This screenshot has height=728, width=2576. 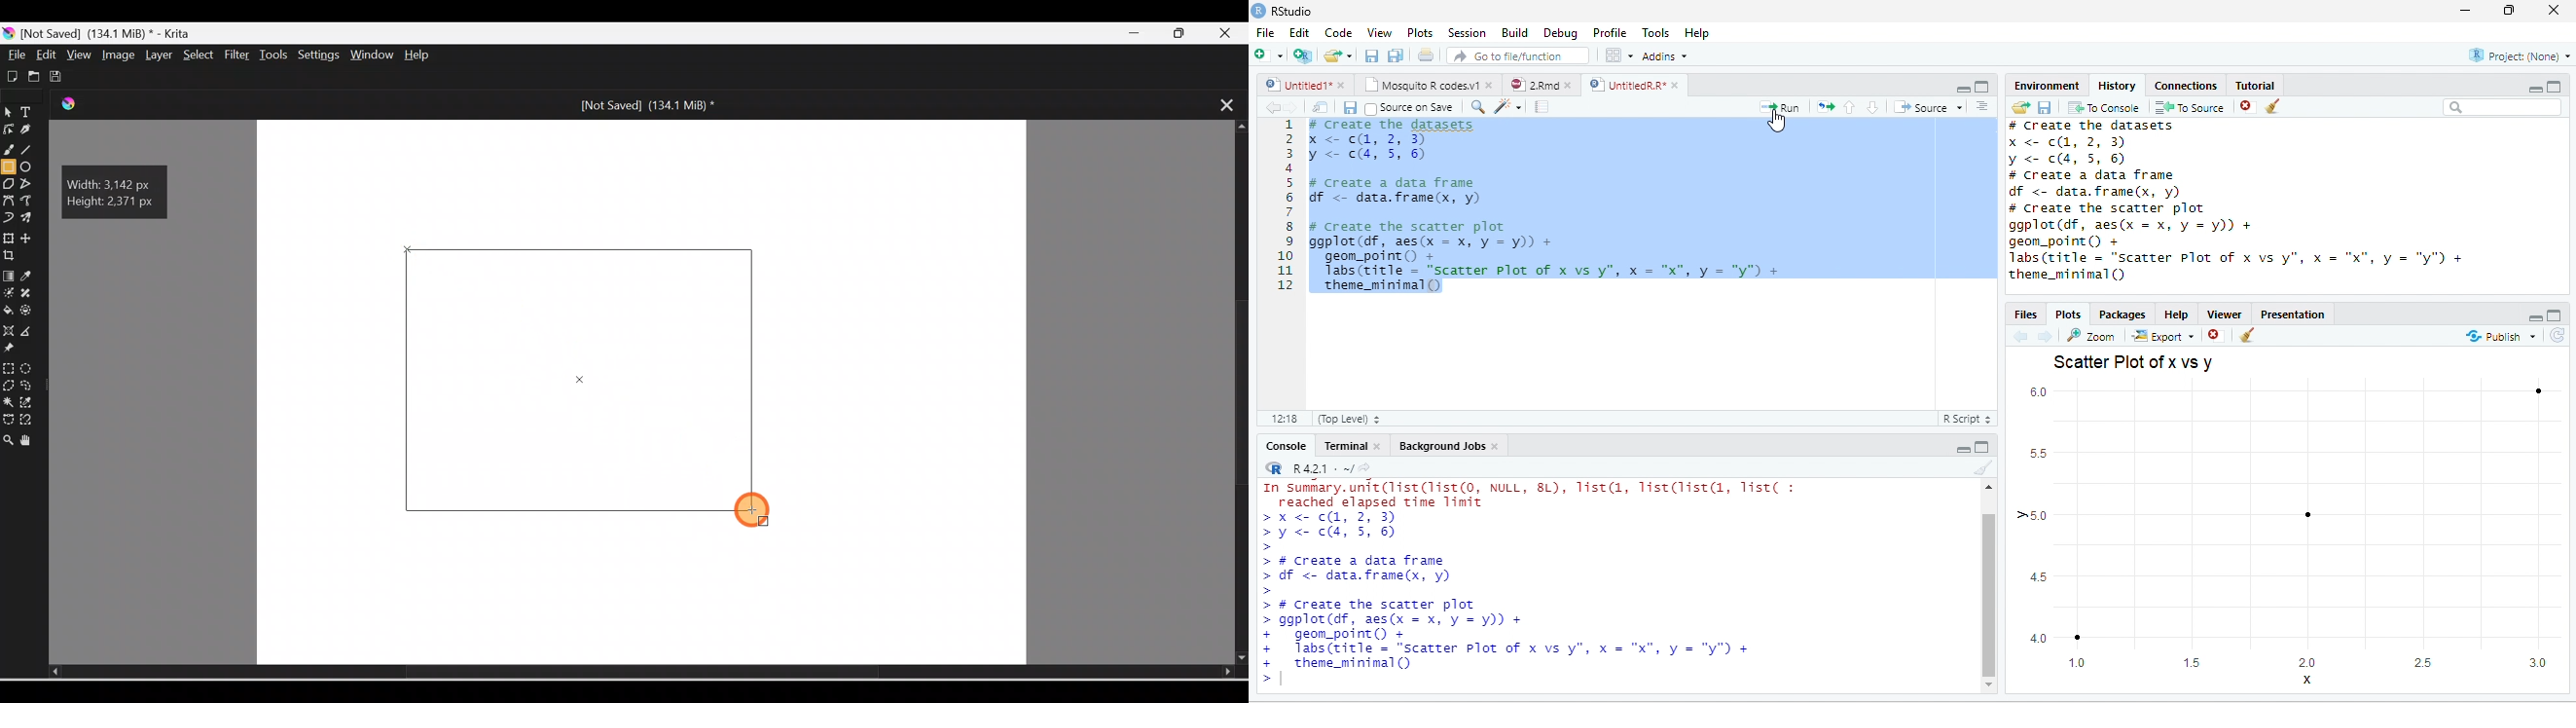 What do you see at coordinates (2104, 108) in the screenshot?
I see `To Console` at bounding box center [2104, 108].